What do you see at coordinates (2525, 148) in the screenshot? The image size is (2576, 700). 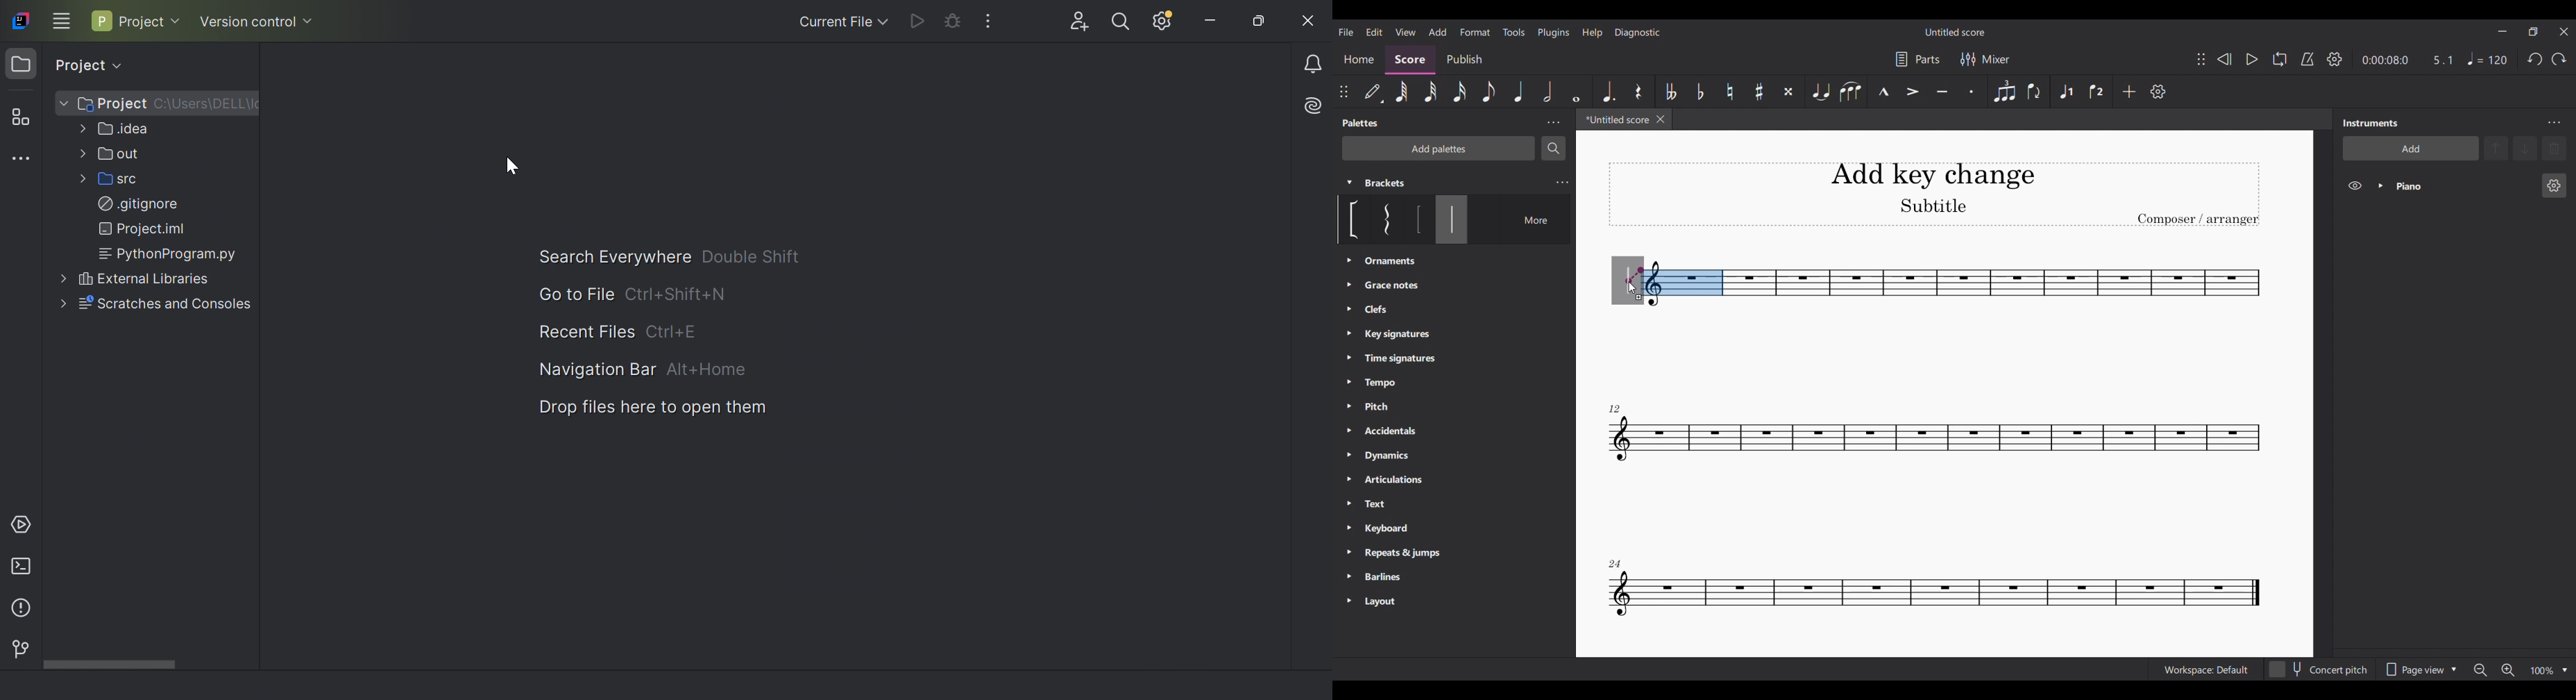 I see `Move down` at bounding box center [2525, 148].